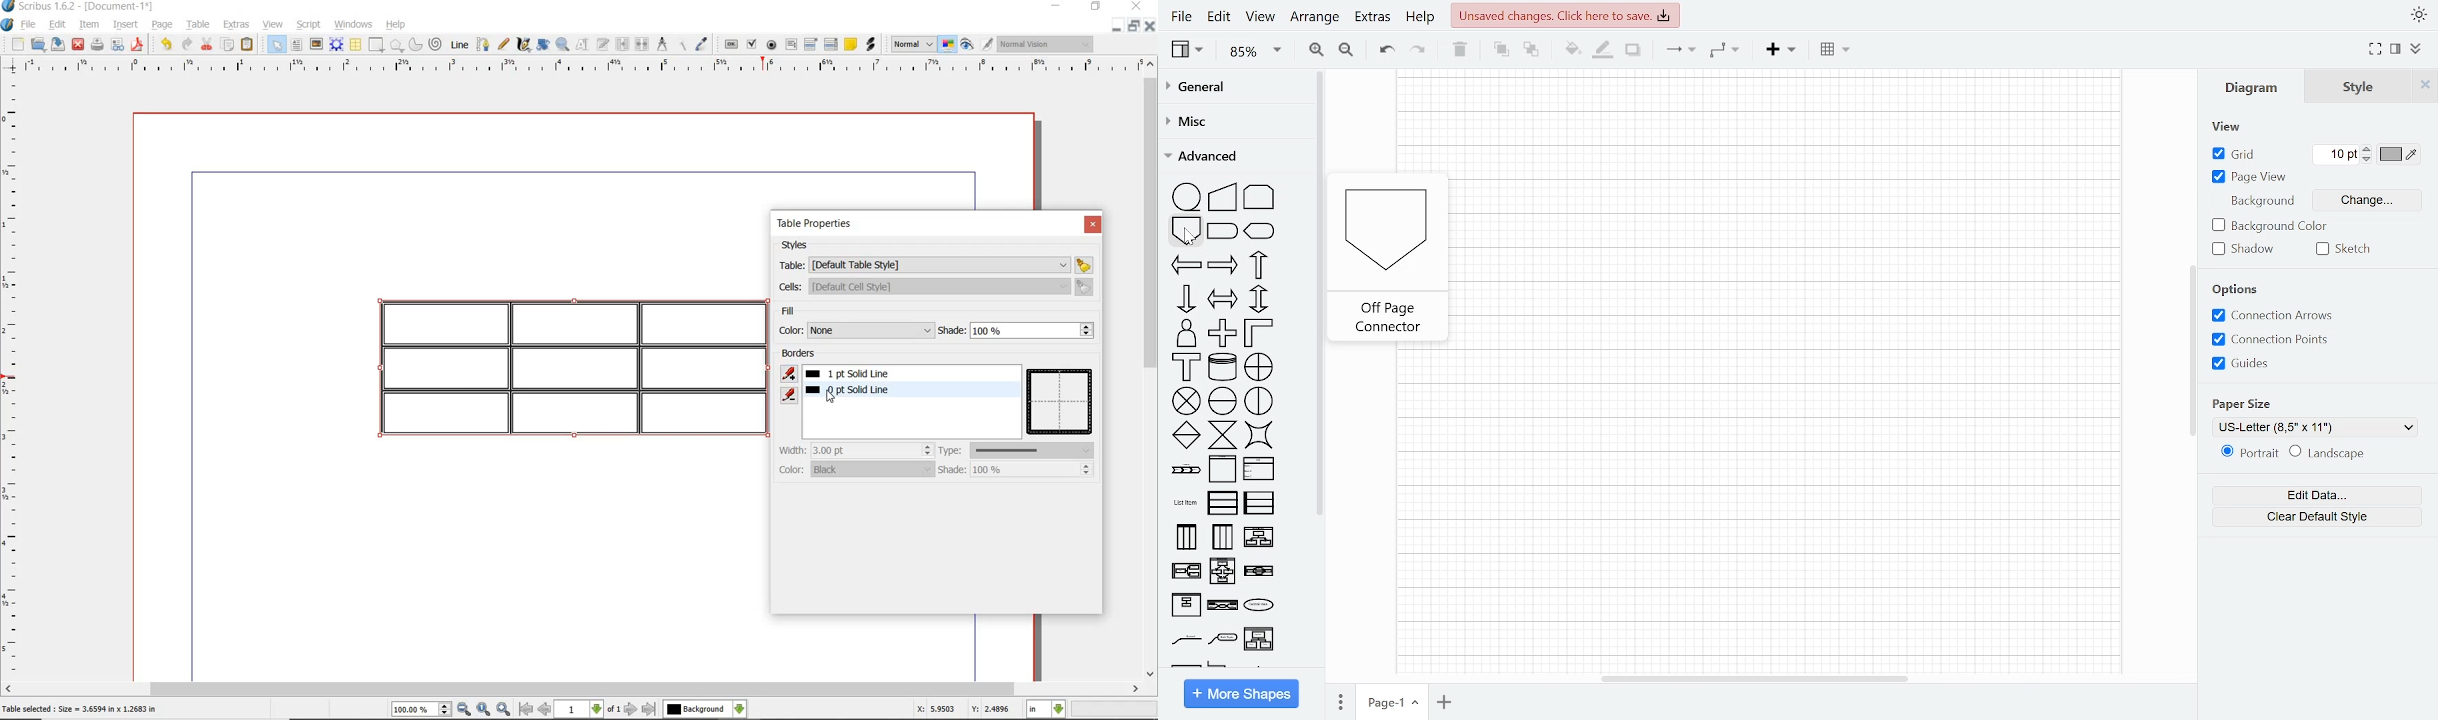 Image resolution: width=2464 pixels, height=728 pixels. I want to click on tree container, so click(1260, 571).